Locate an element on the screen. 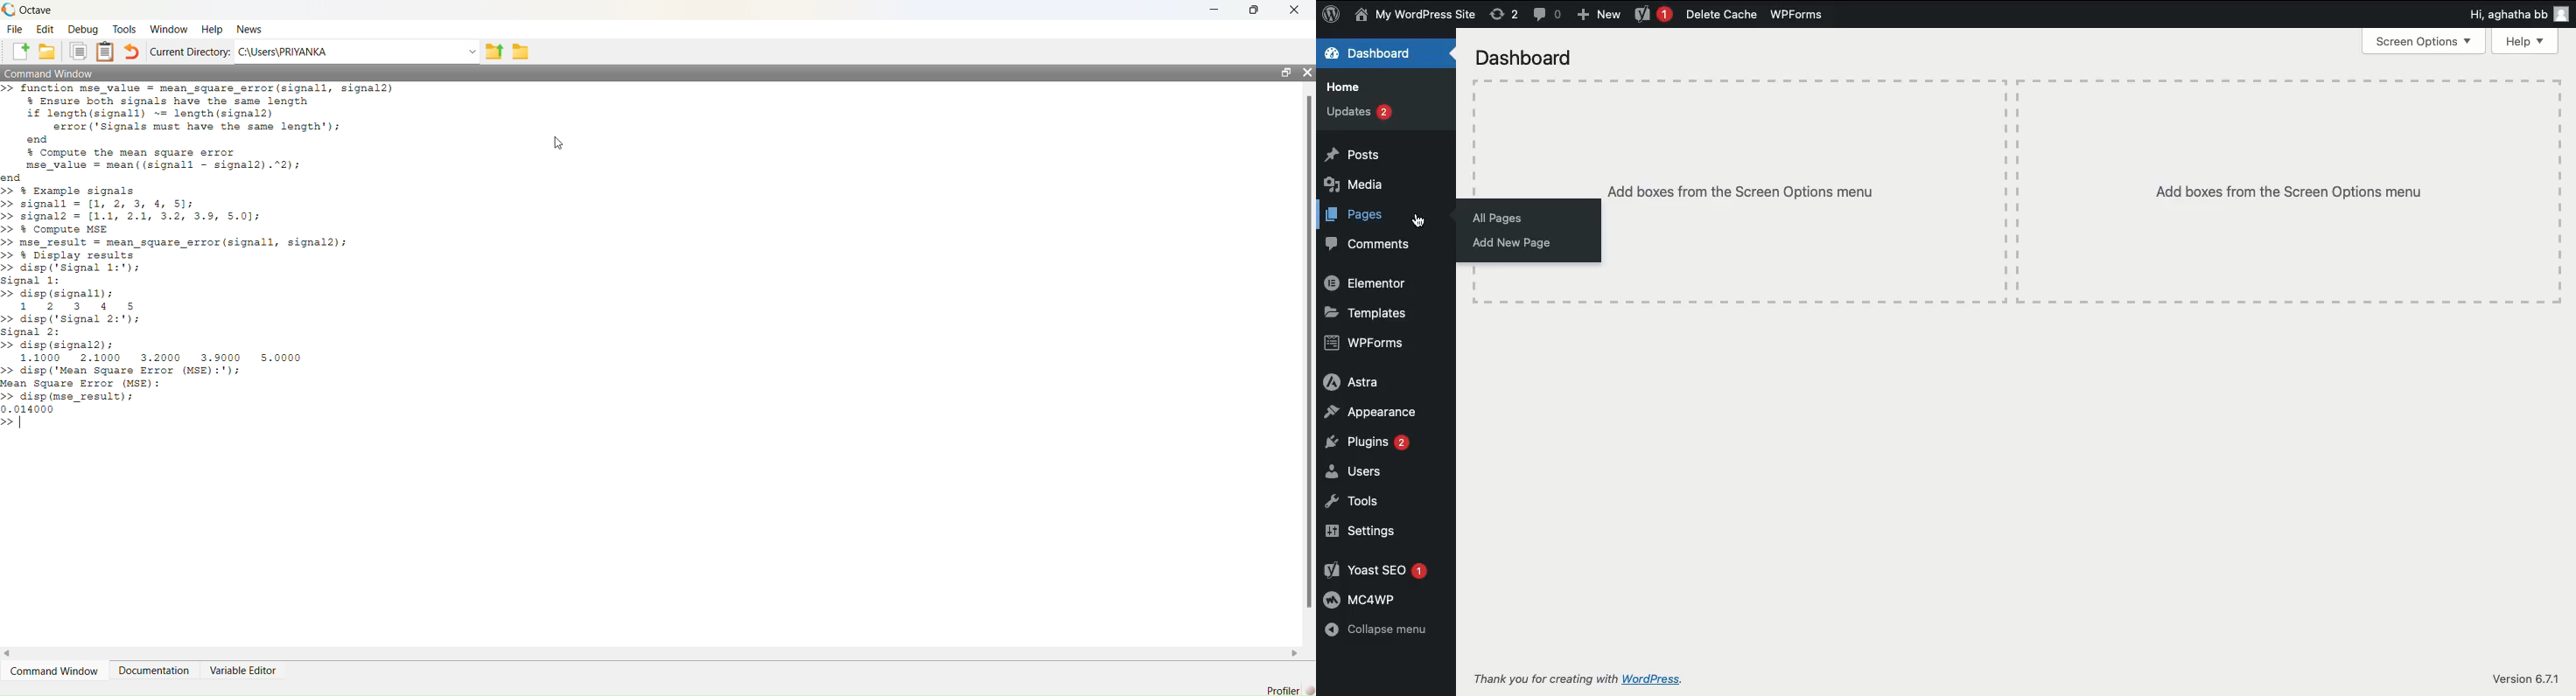  Plugins is located at coordinates (1366, 442).